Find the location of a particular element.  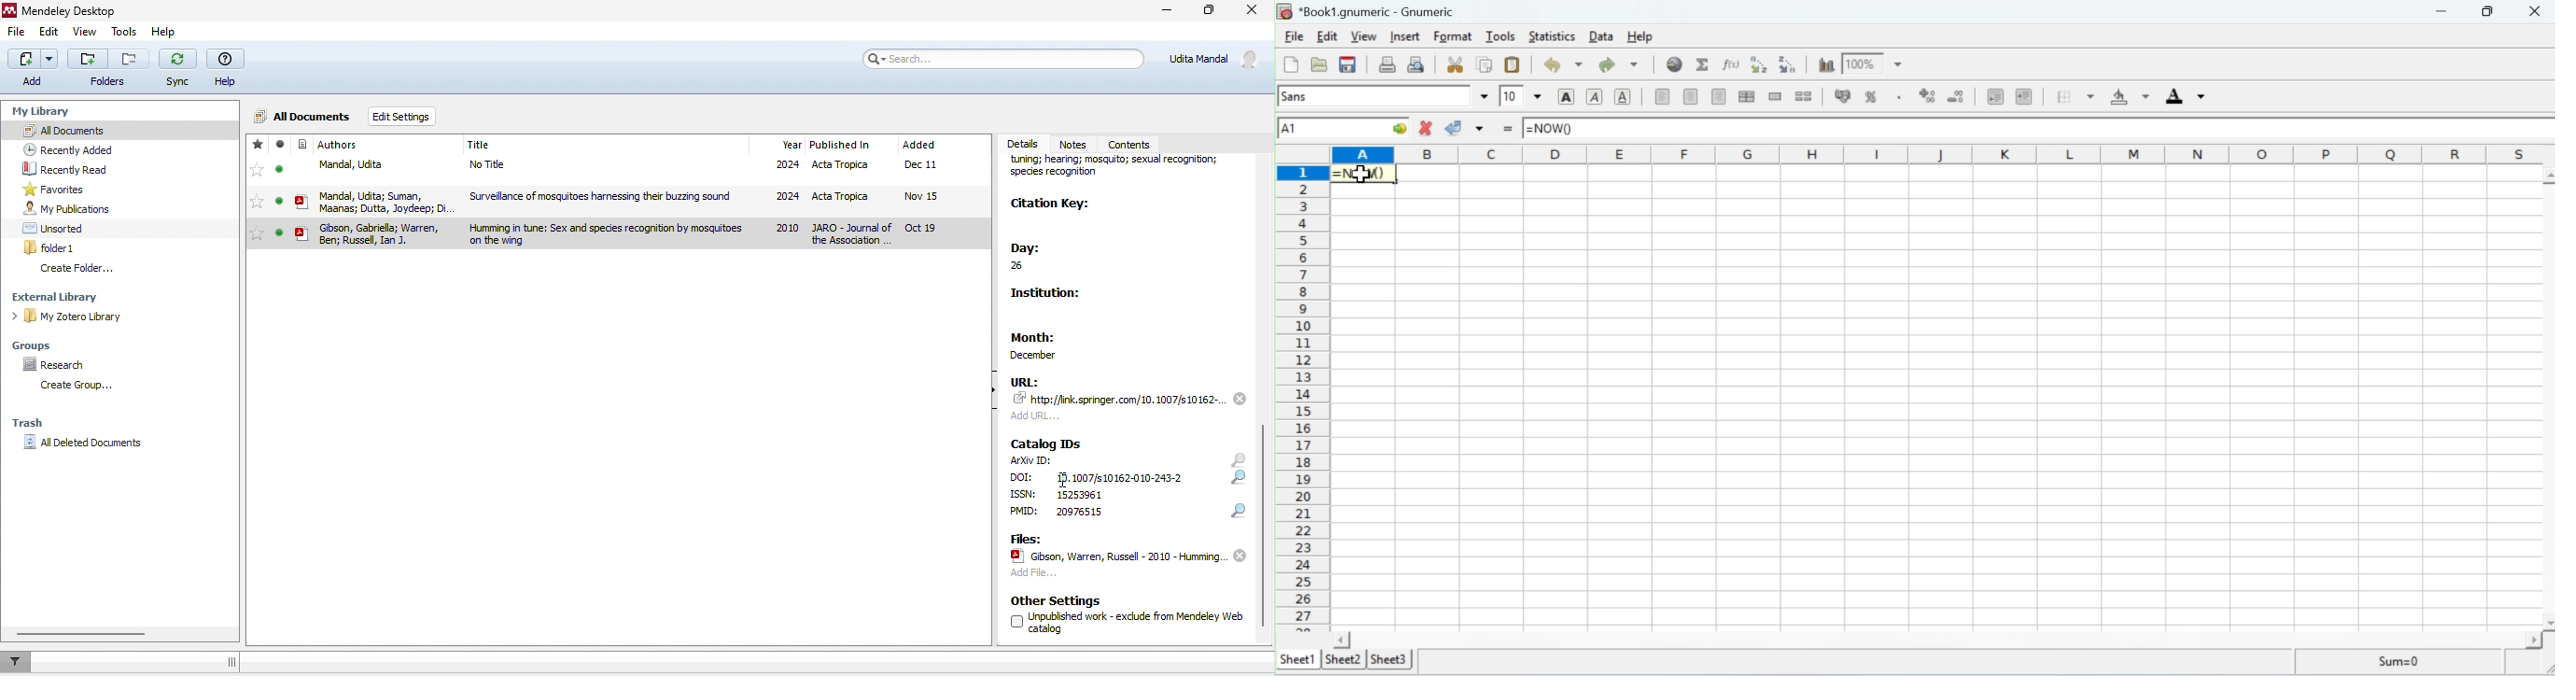

 is located at coordinates (108, 67).